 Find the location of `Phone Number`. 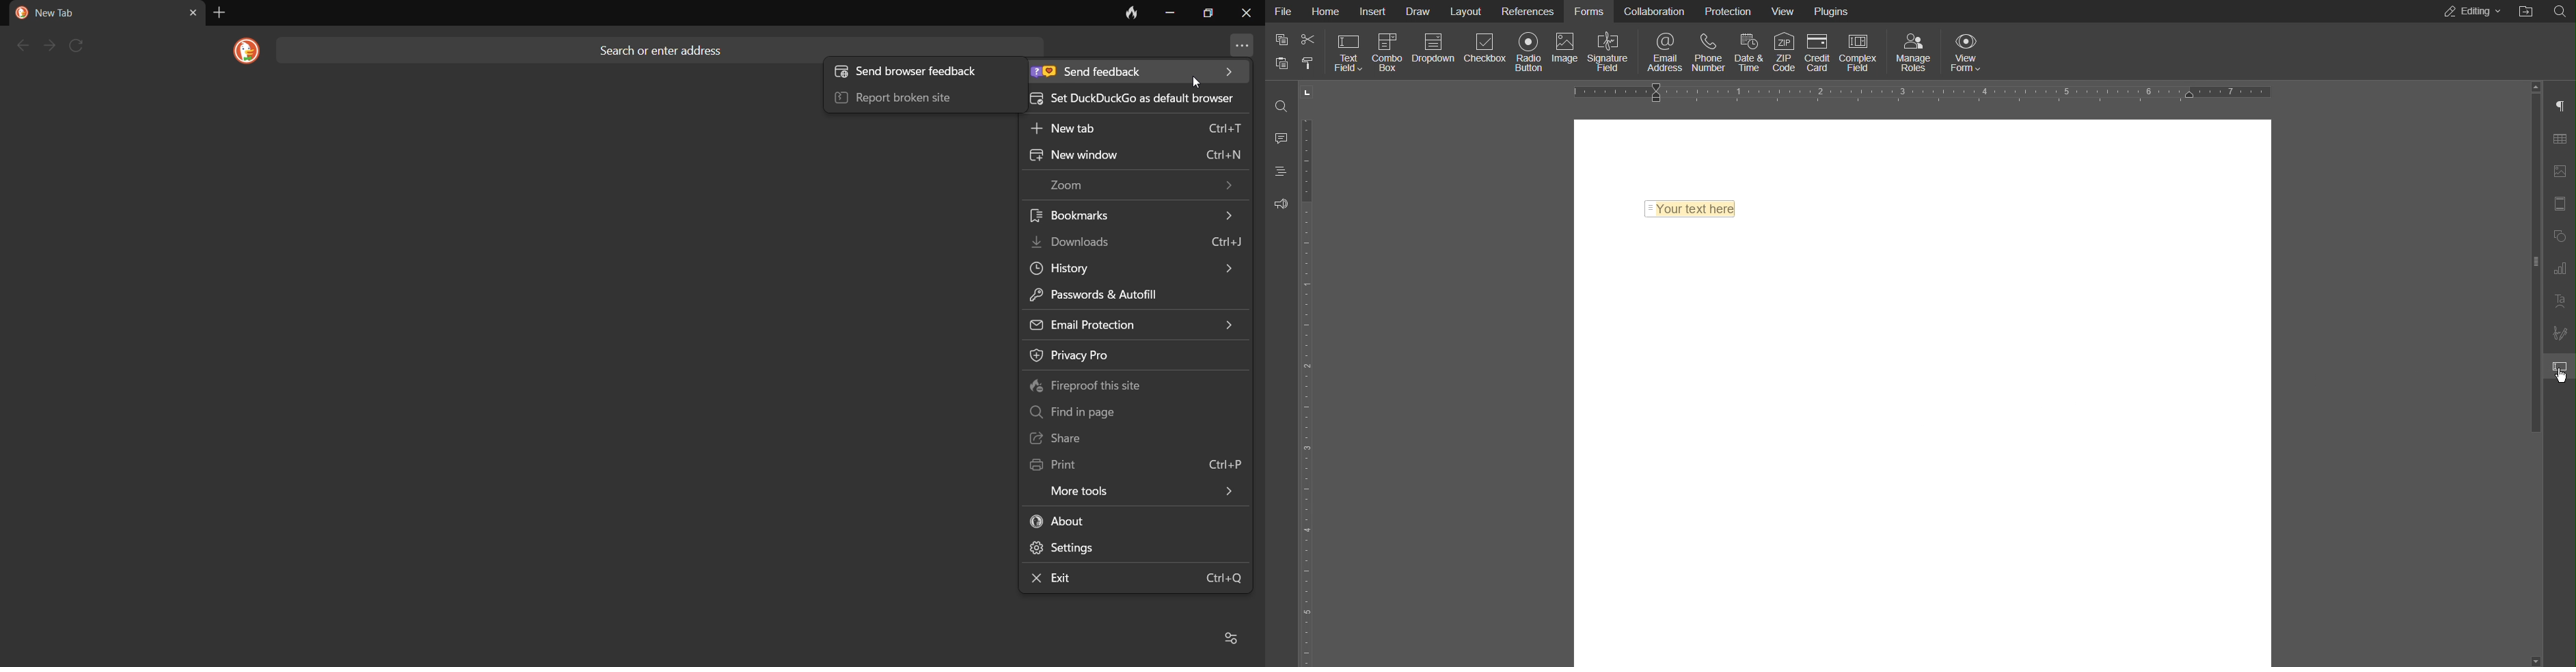

Phone Number is located at coordinates (1709, 51).